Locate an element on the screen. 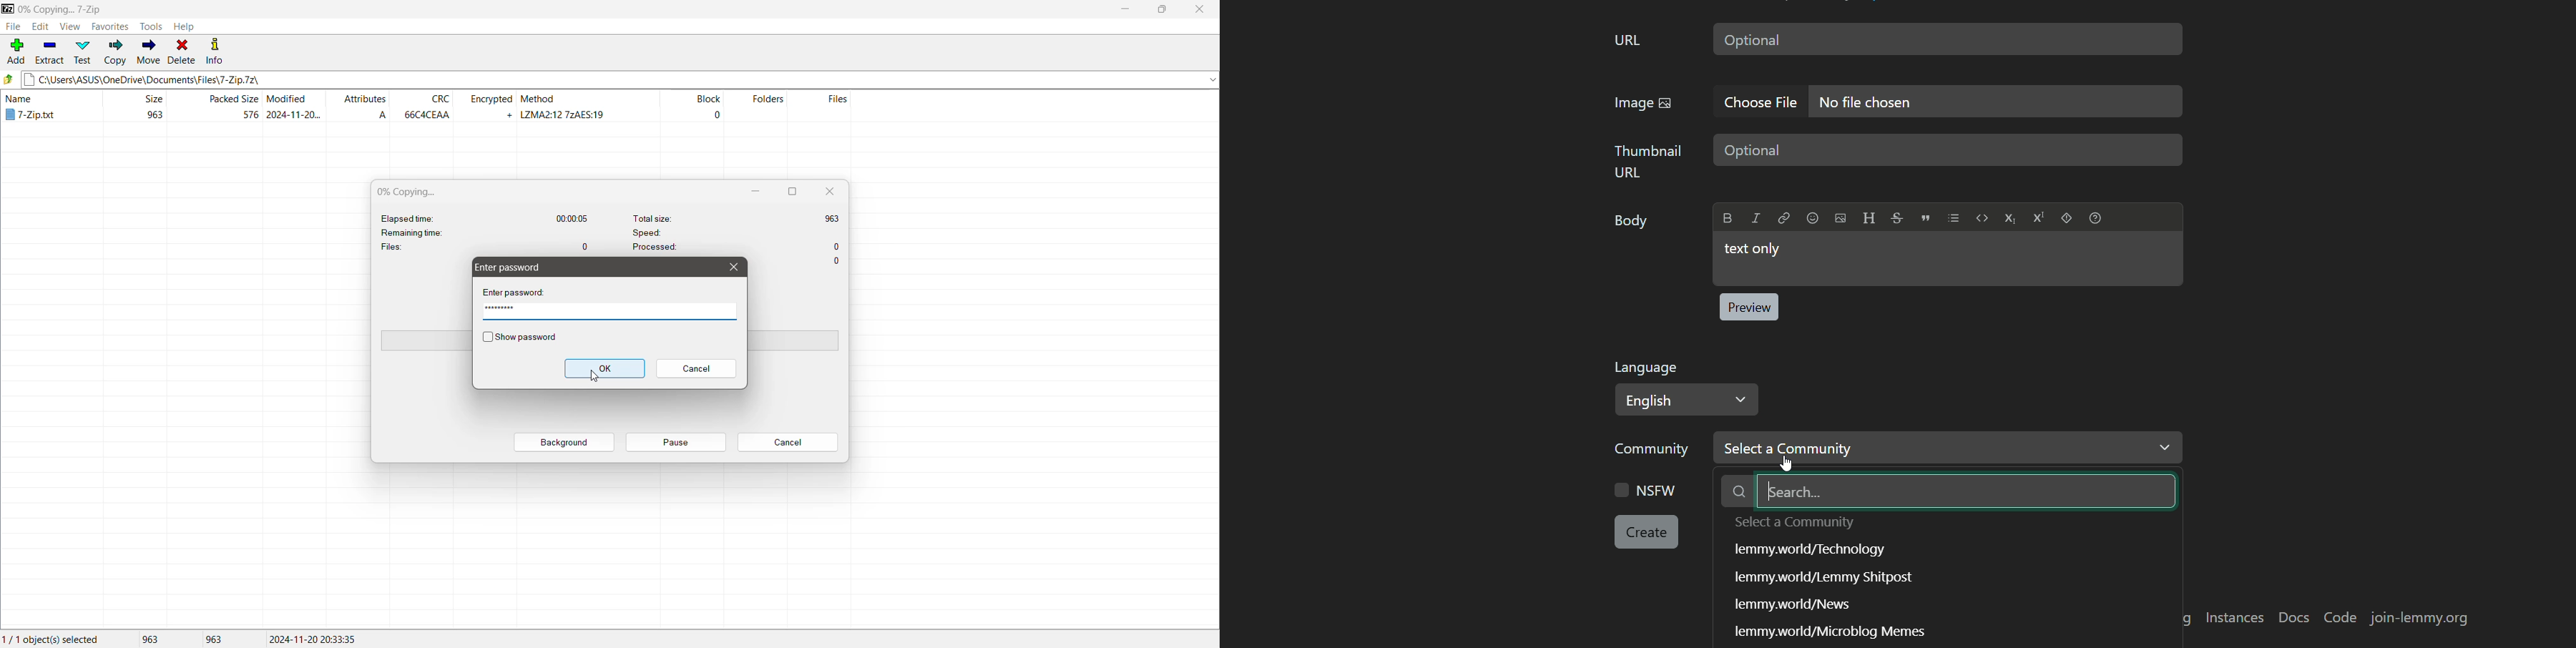 The image size is (2576, 672). Copy is located at coordinates (115, 51).